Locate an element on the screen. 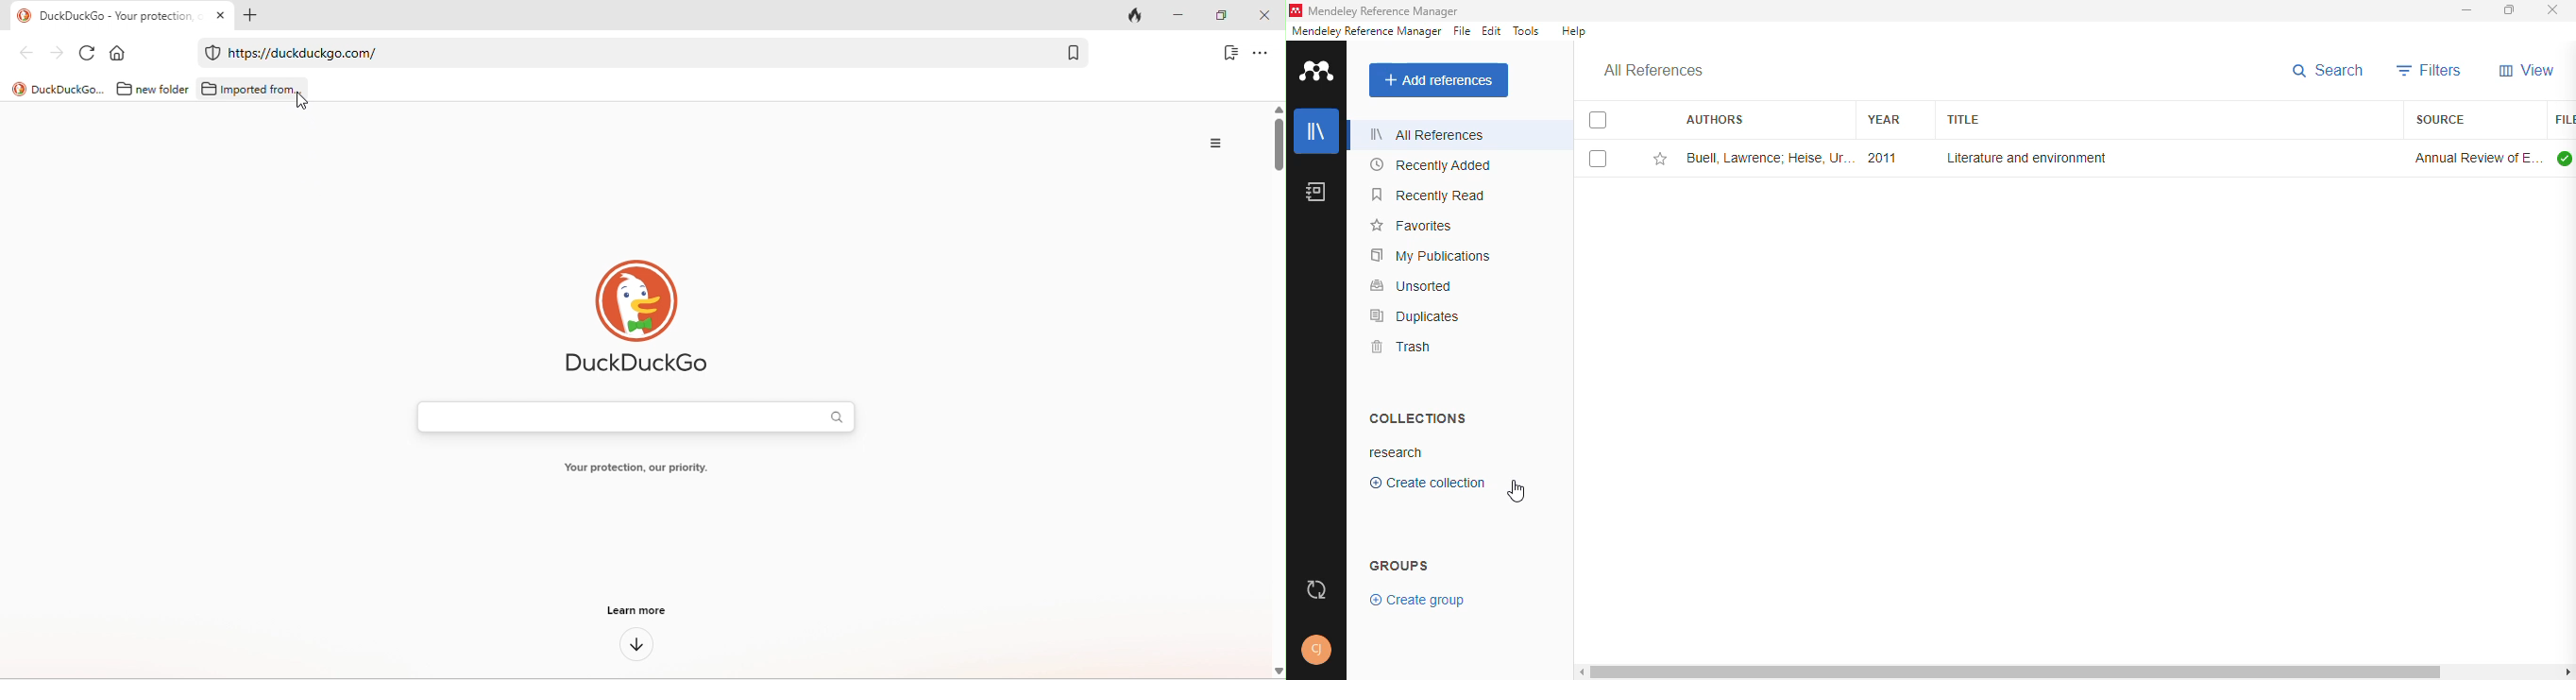 Image resolution: width=2576 pixels, height=700 pixels. logo is located at coordinates (1295, 10).